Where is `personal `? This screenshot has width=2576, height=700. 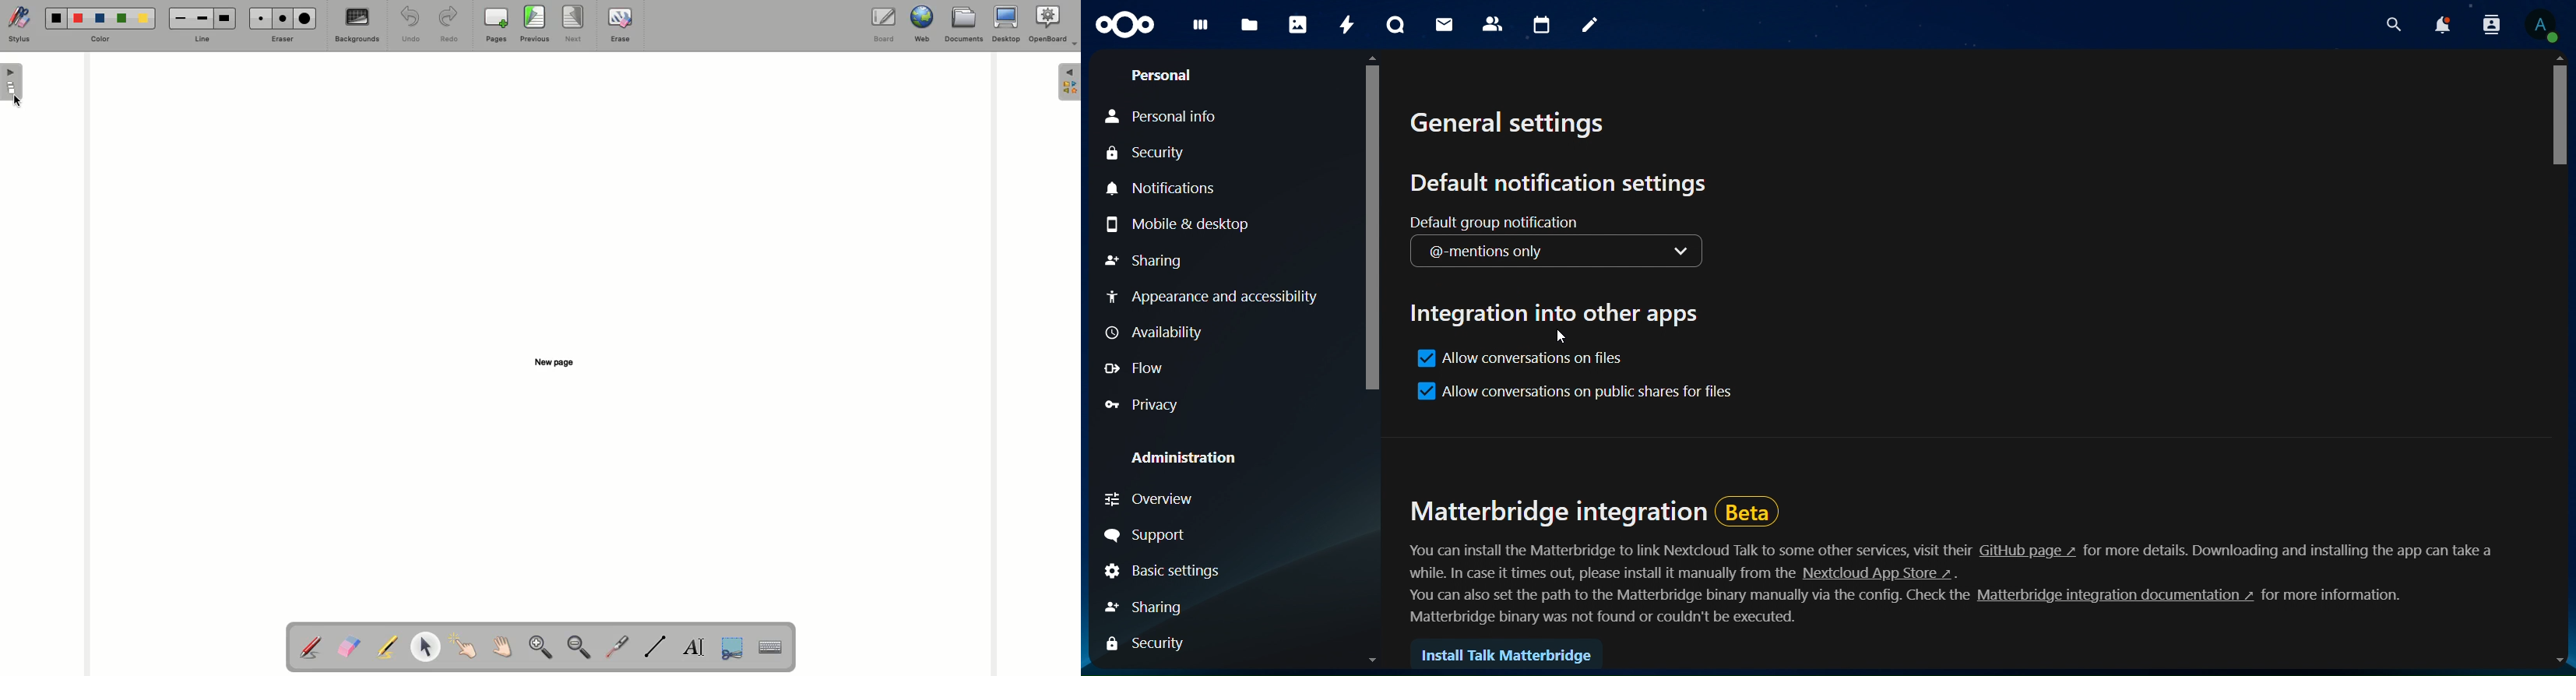 personal  is located at coordinates (1162, 74).